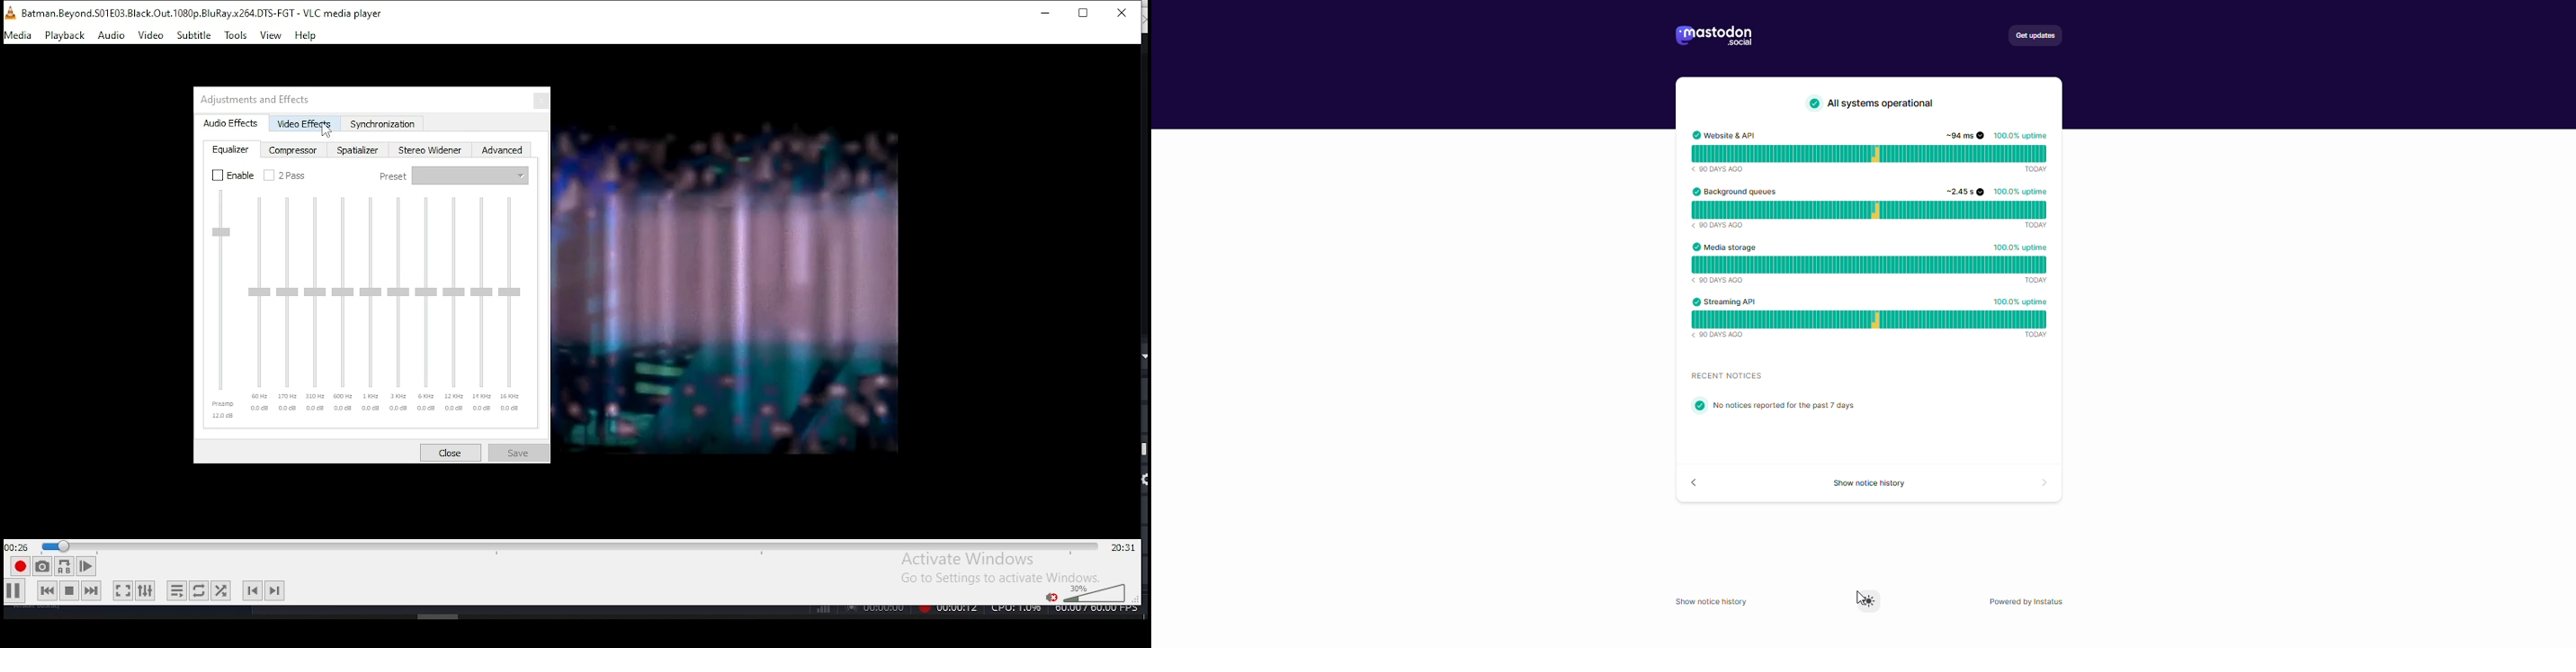 This screenshot has height=672, width=2576. What do you see at coordinates (2032, 601) in the screenshot?
I see `powered by instatus` at bounding box center [2032, 601].